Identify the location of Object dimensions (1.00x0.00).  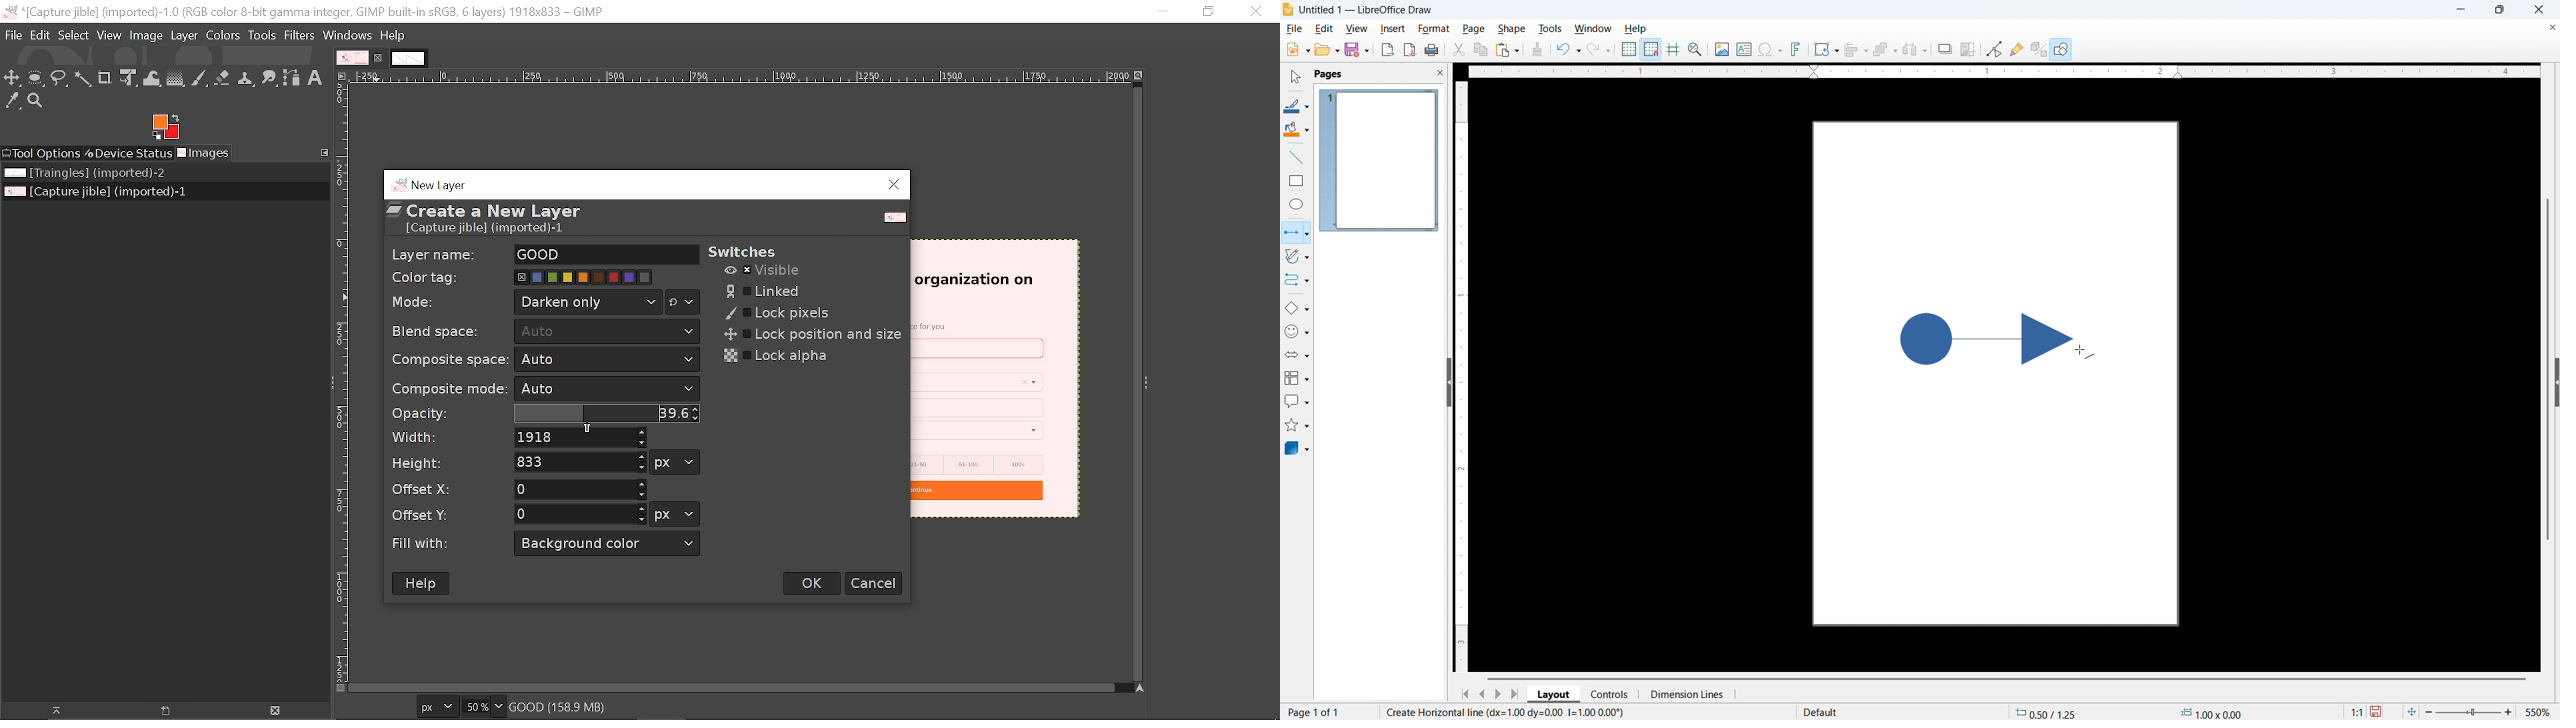
(2211, 712).